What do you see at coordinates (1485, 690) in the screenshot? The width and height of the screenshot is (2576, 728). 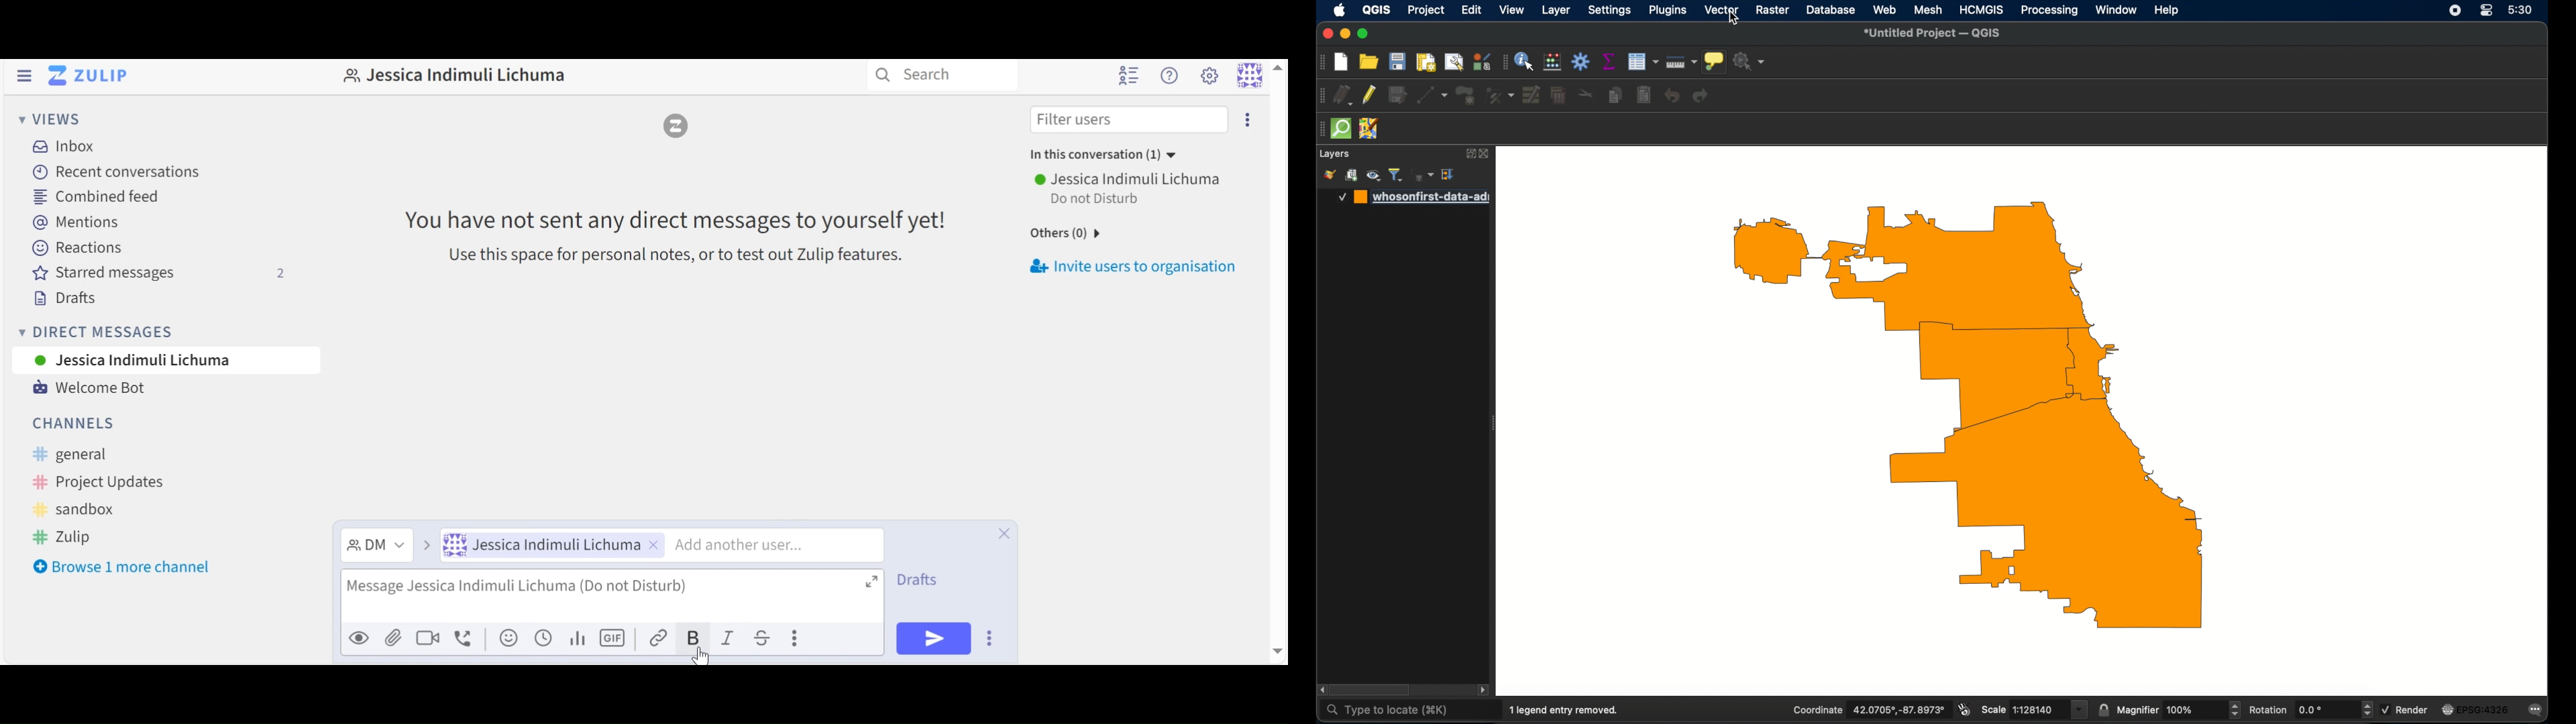 I see `scroll right arrow` at bounding box center [1485, 690].